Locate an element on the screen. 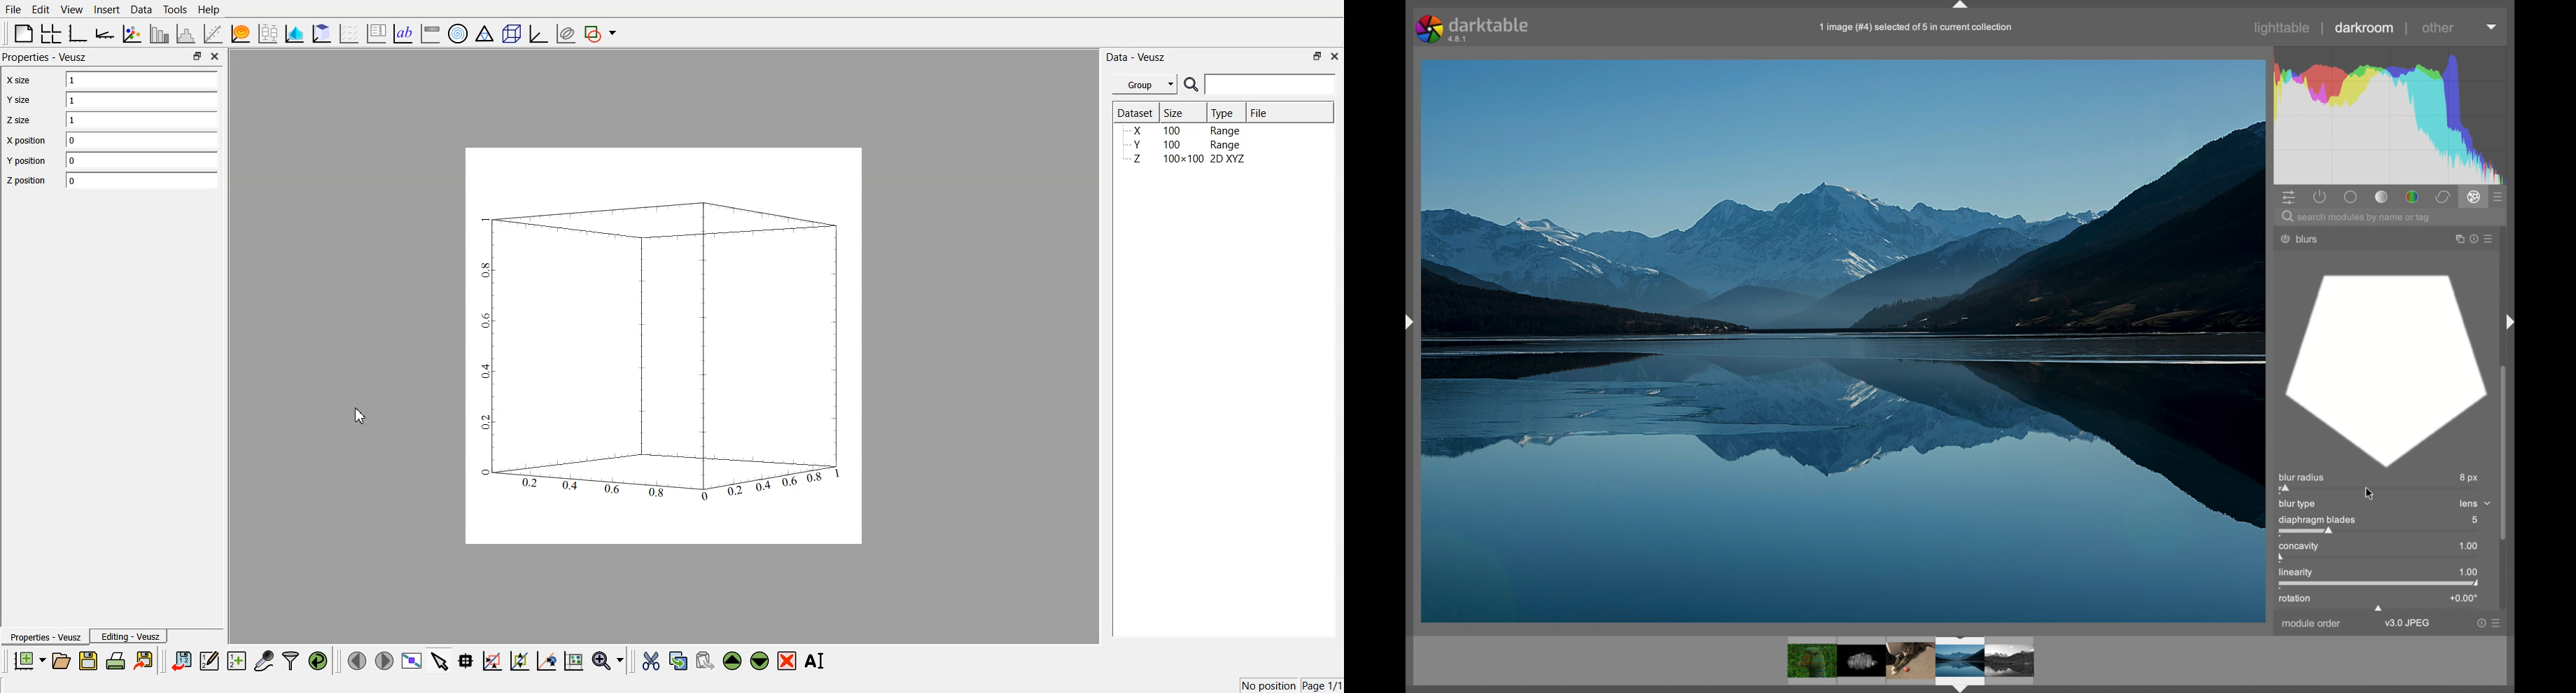 Image resolution: width=2576 pixels, height=700 pixels. Tools is located at coordinates (176, 10).